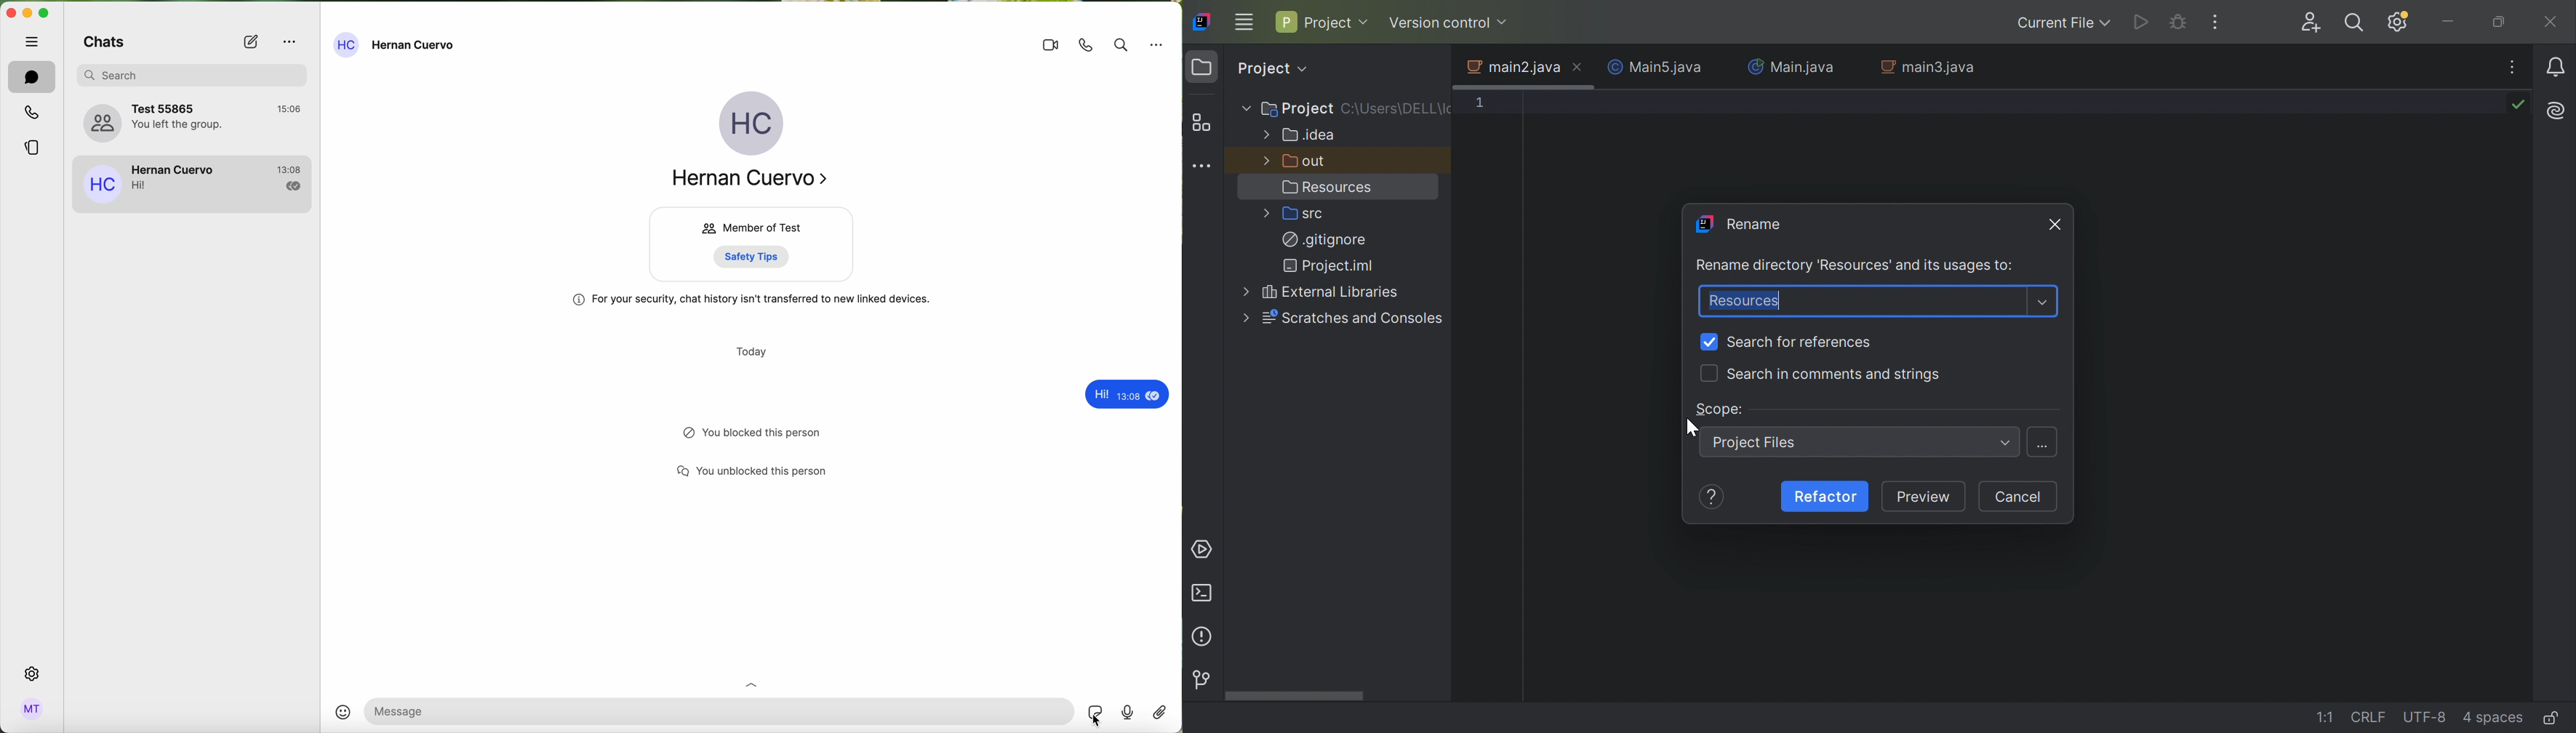 Image resolution: width=2576 pixels, height=756 pixels. Describe the element at coordinates (759, 435) in the screenshot. I see `activity` at that location.